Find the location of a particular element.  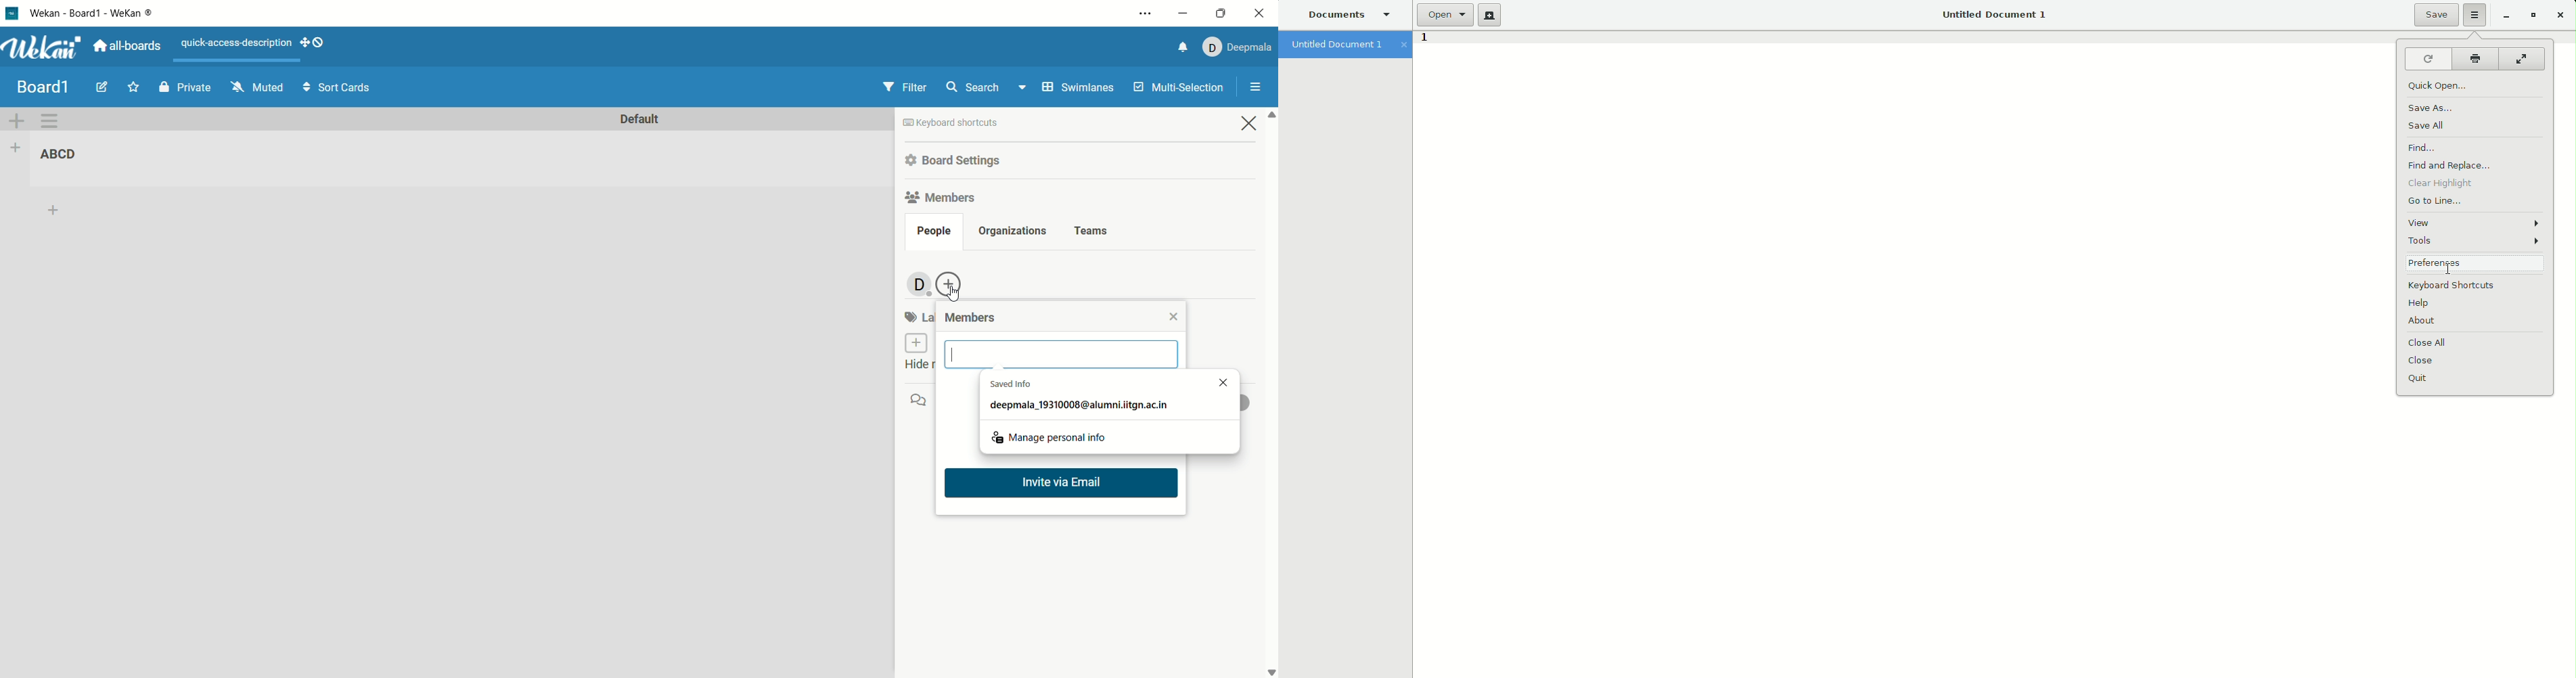

saved info is located at coordinates (1081, 398).